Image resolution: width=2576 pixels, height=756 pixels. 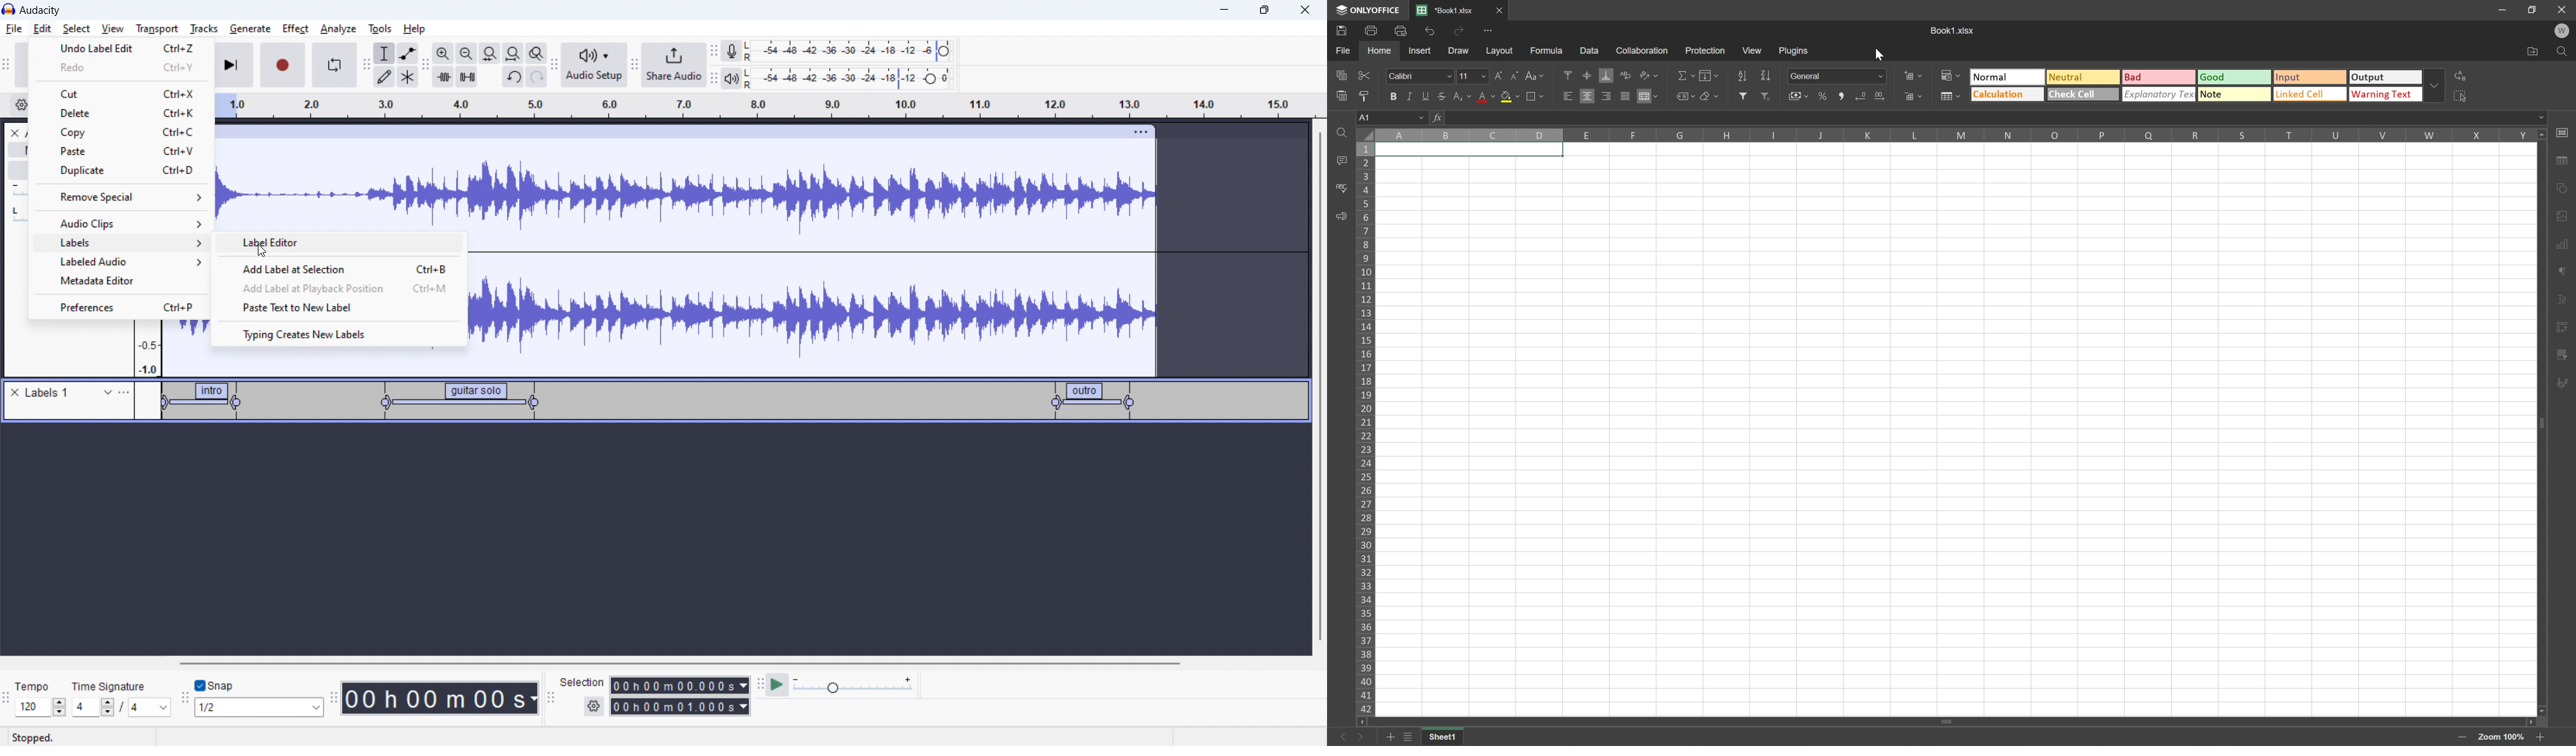 What do you see at coordinates (1516, 77) in the screenshot?
I see `Decrement font size` at bounding box center [1516, 77].